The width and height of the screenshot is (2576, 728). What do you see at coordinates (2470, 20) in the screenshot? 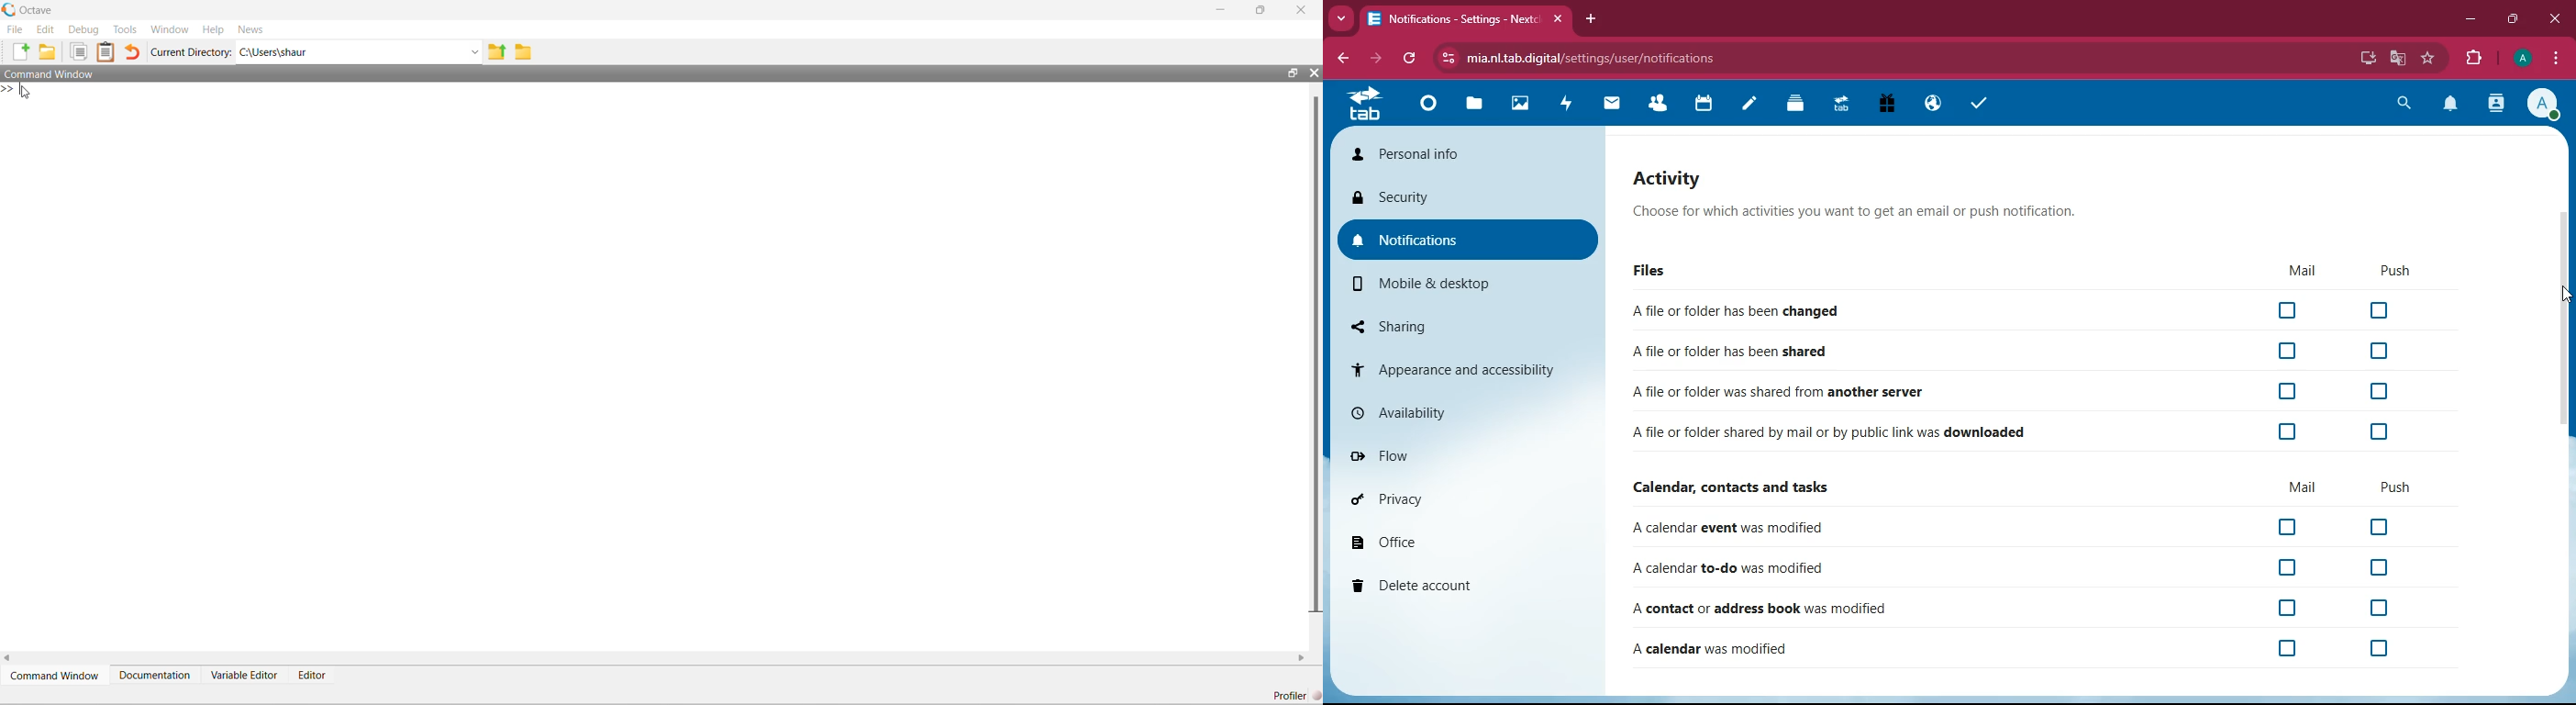
I see `minimize` at bounding box center [2470, 20].